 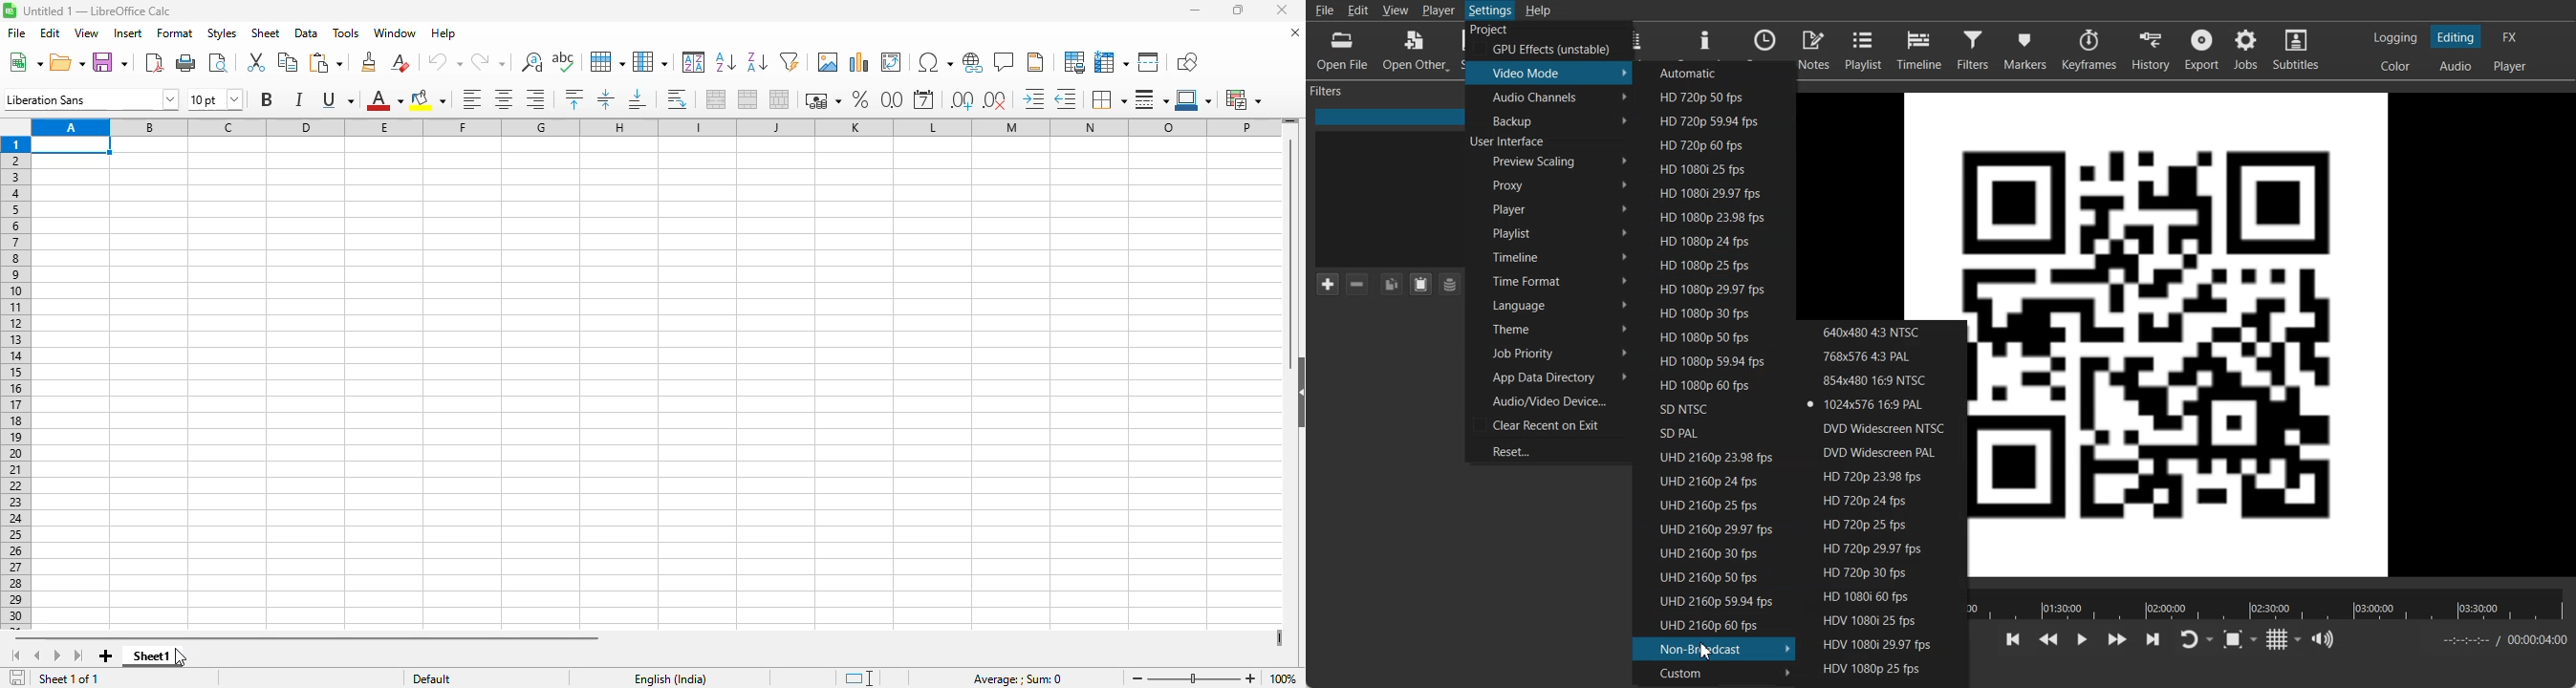 I want to click on toggle print preview, so click(x=219, y=62).